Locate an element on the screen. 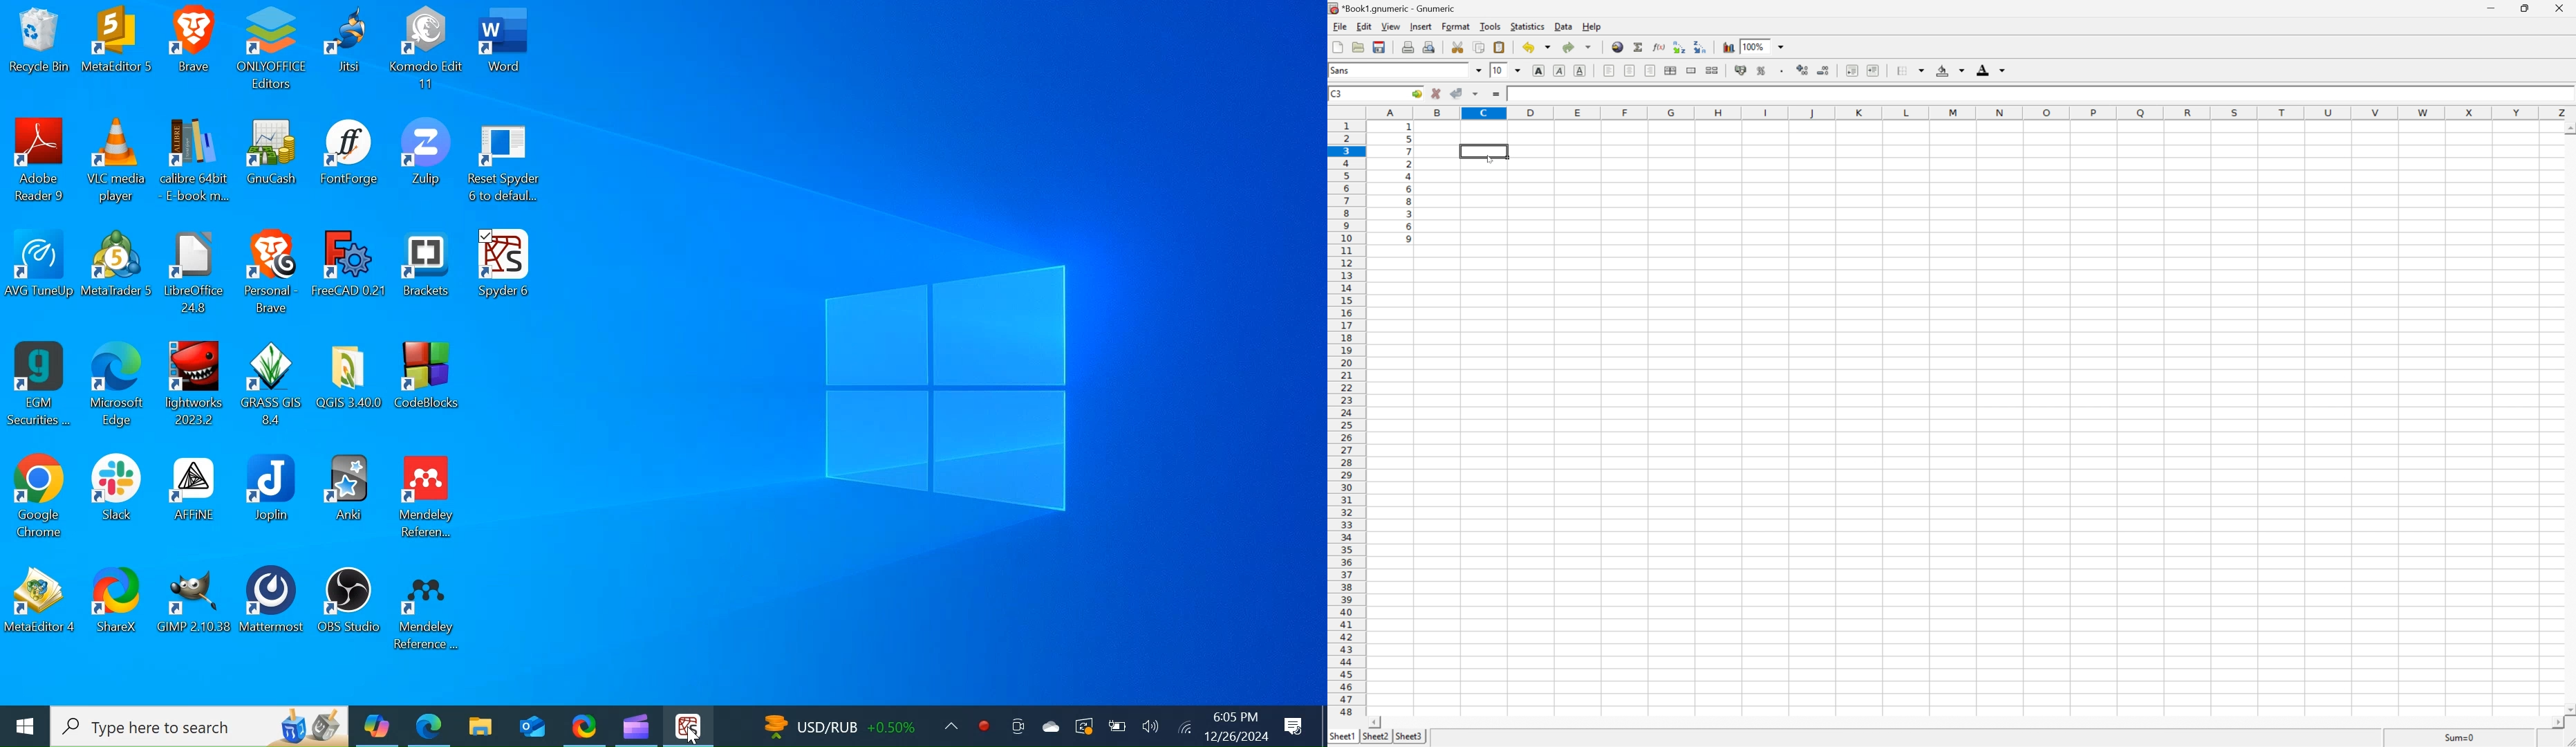  Charge is located at coordinates (1117, 726).